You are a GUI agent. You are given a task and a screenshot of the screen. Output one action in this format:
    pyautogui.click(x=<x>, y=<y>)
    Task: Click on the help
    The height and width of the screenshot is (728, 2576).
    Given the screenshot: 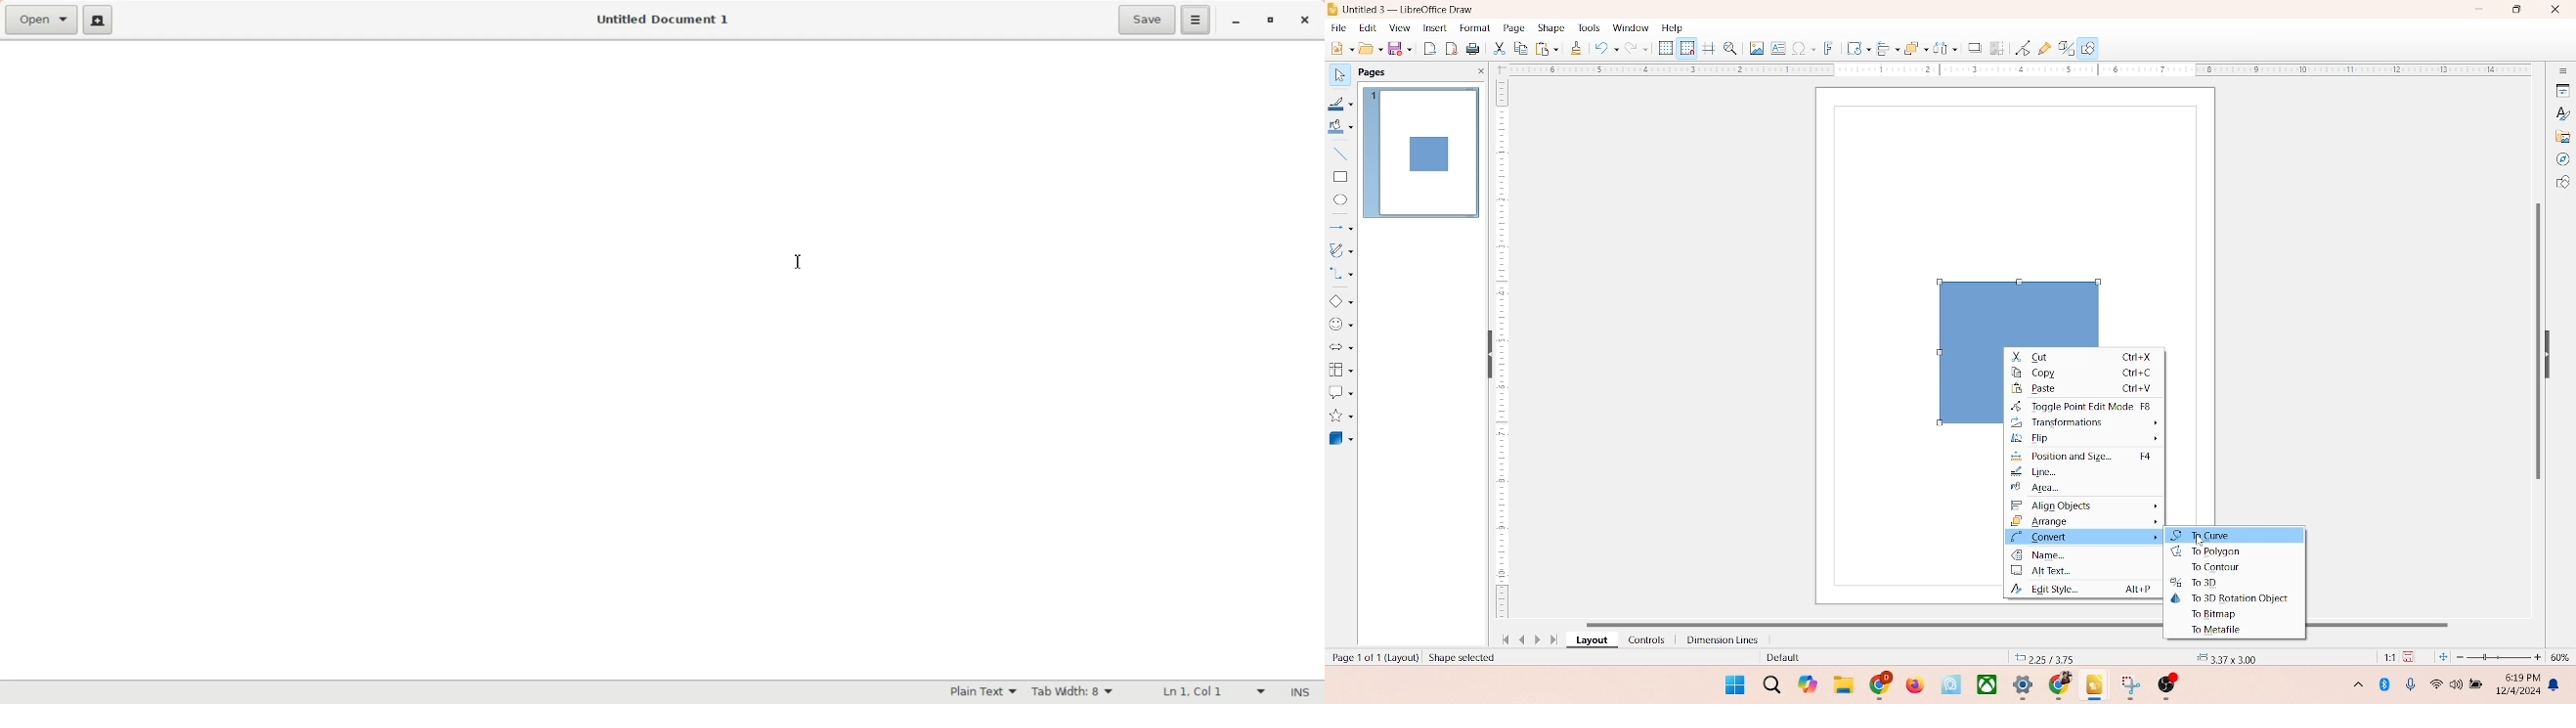 What is the action you would take?
    pyautogui.click(x=1673, y=27)
    